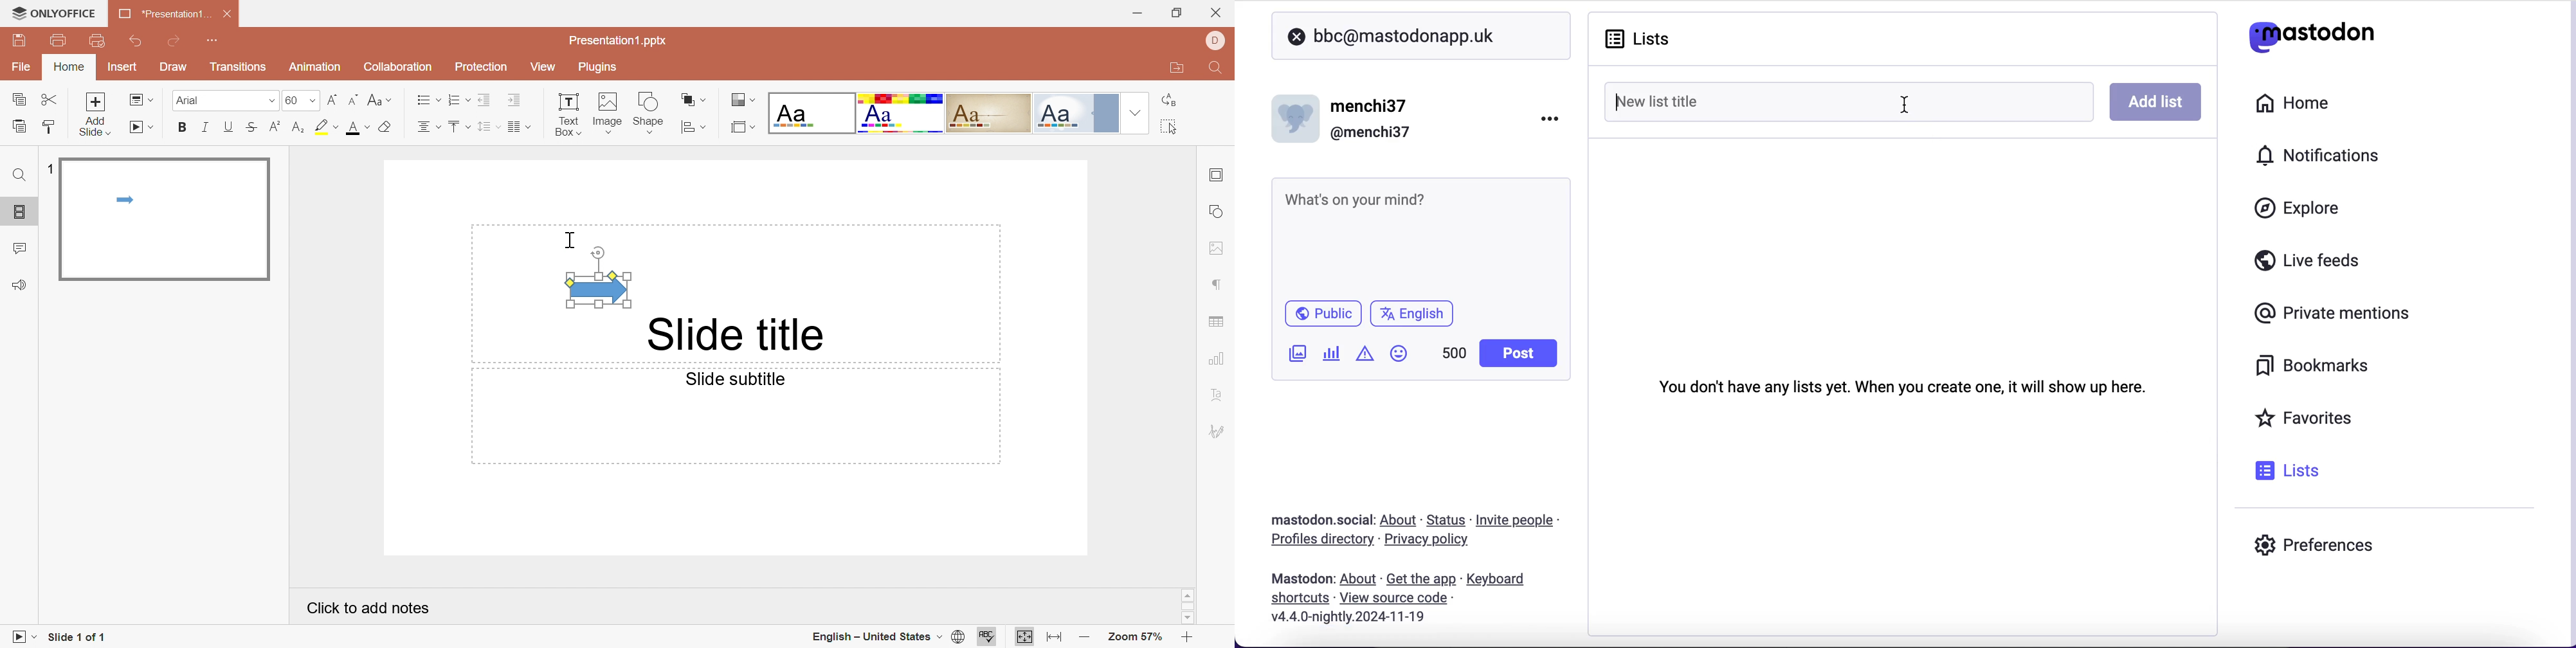  Describe the element at coordinates (1403, 359) in the screenshot. I see `emojis` at that location.